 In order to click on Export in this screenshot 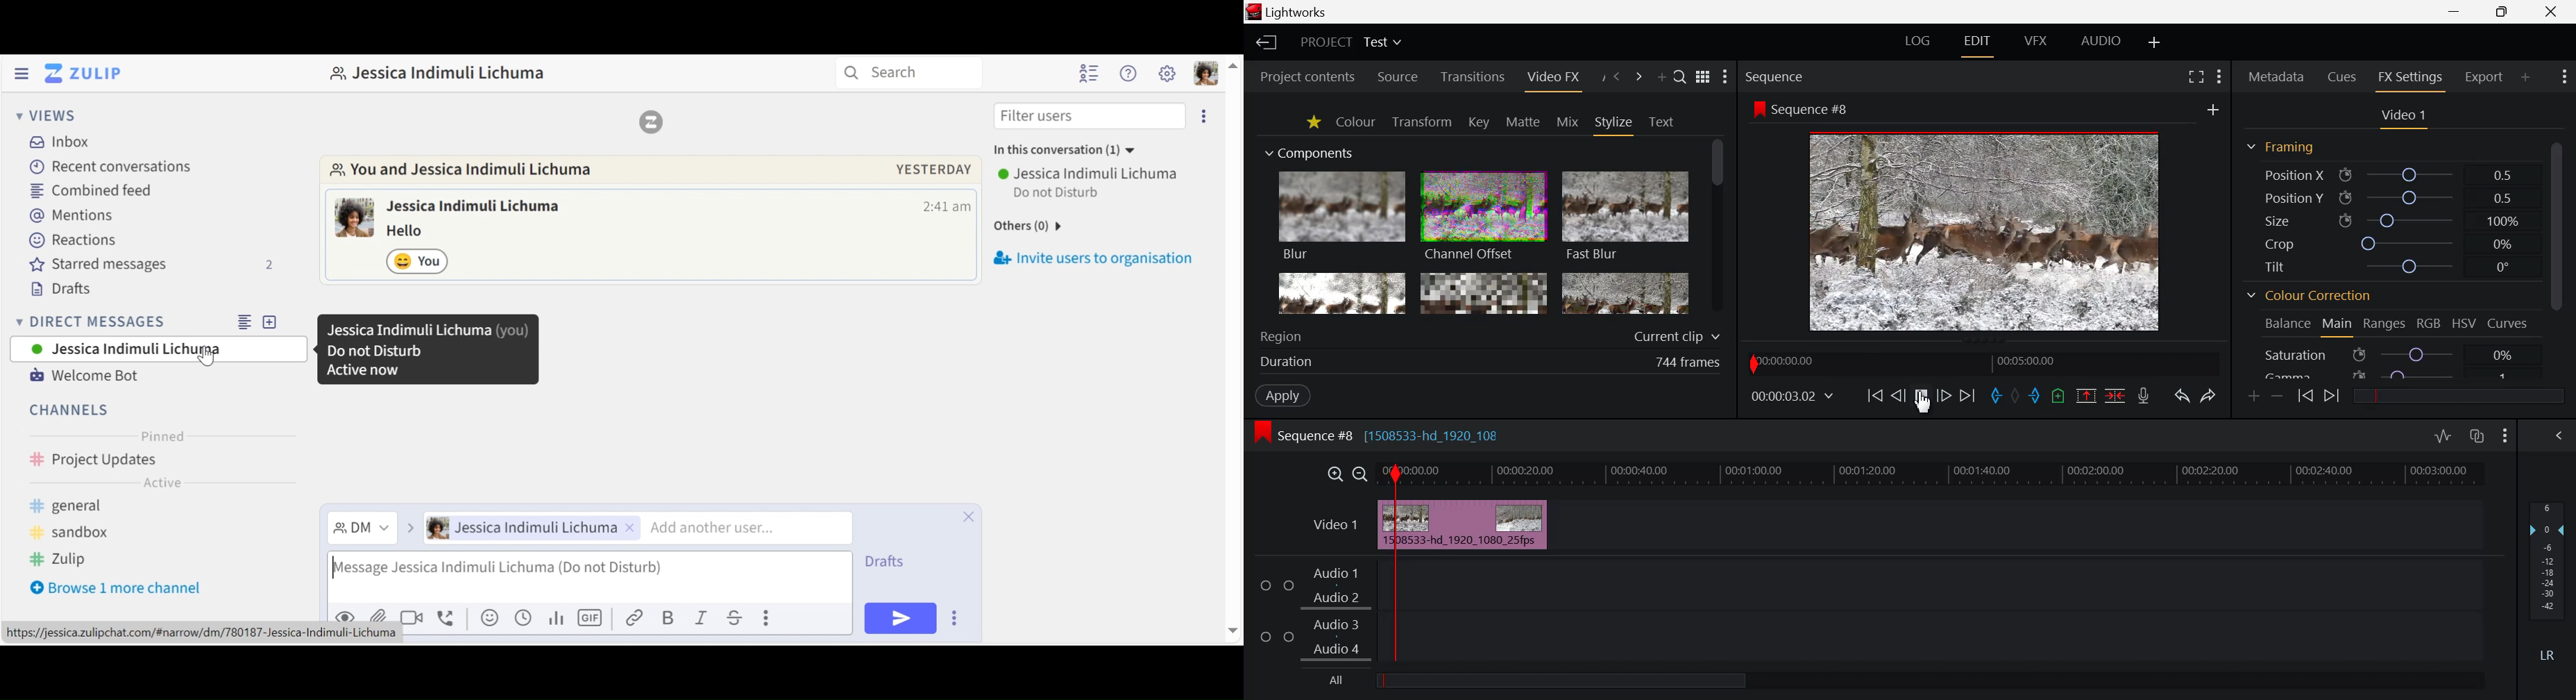, I will do `click(2485, 76)`.